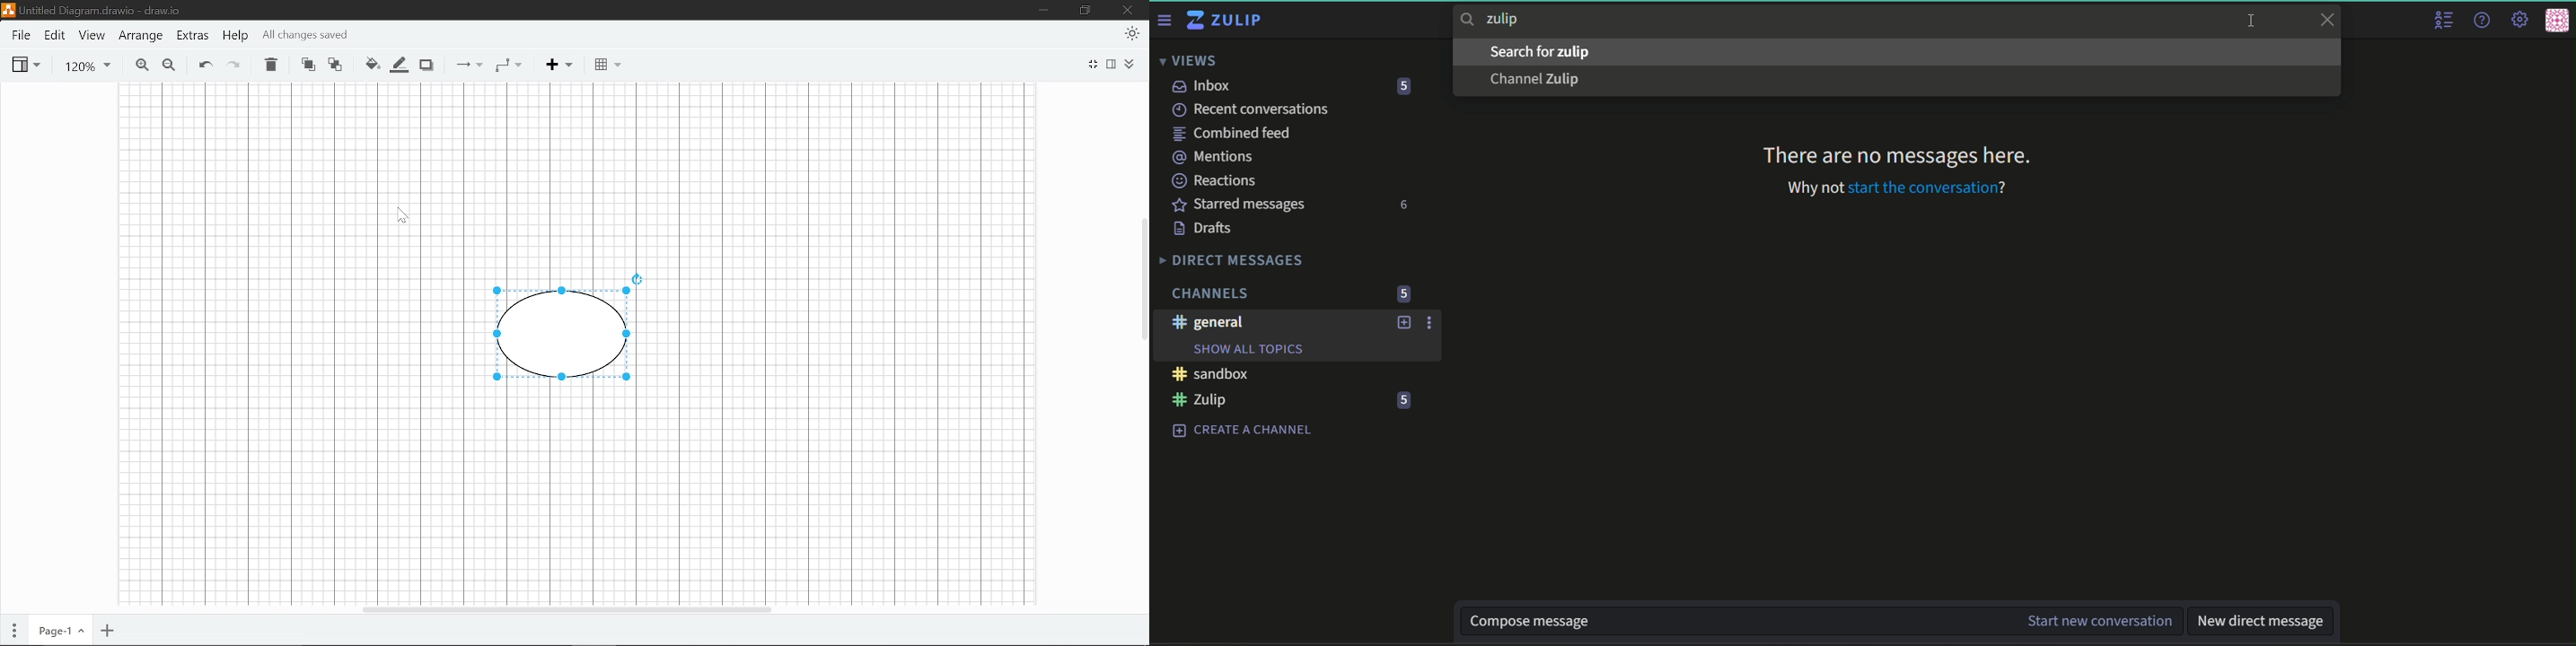  Describe the element at coordinates (1402, 85) in the screenshot. I see `number` at that location.